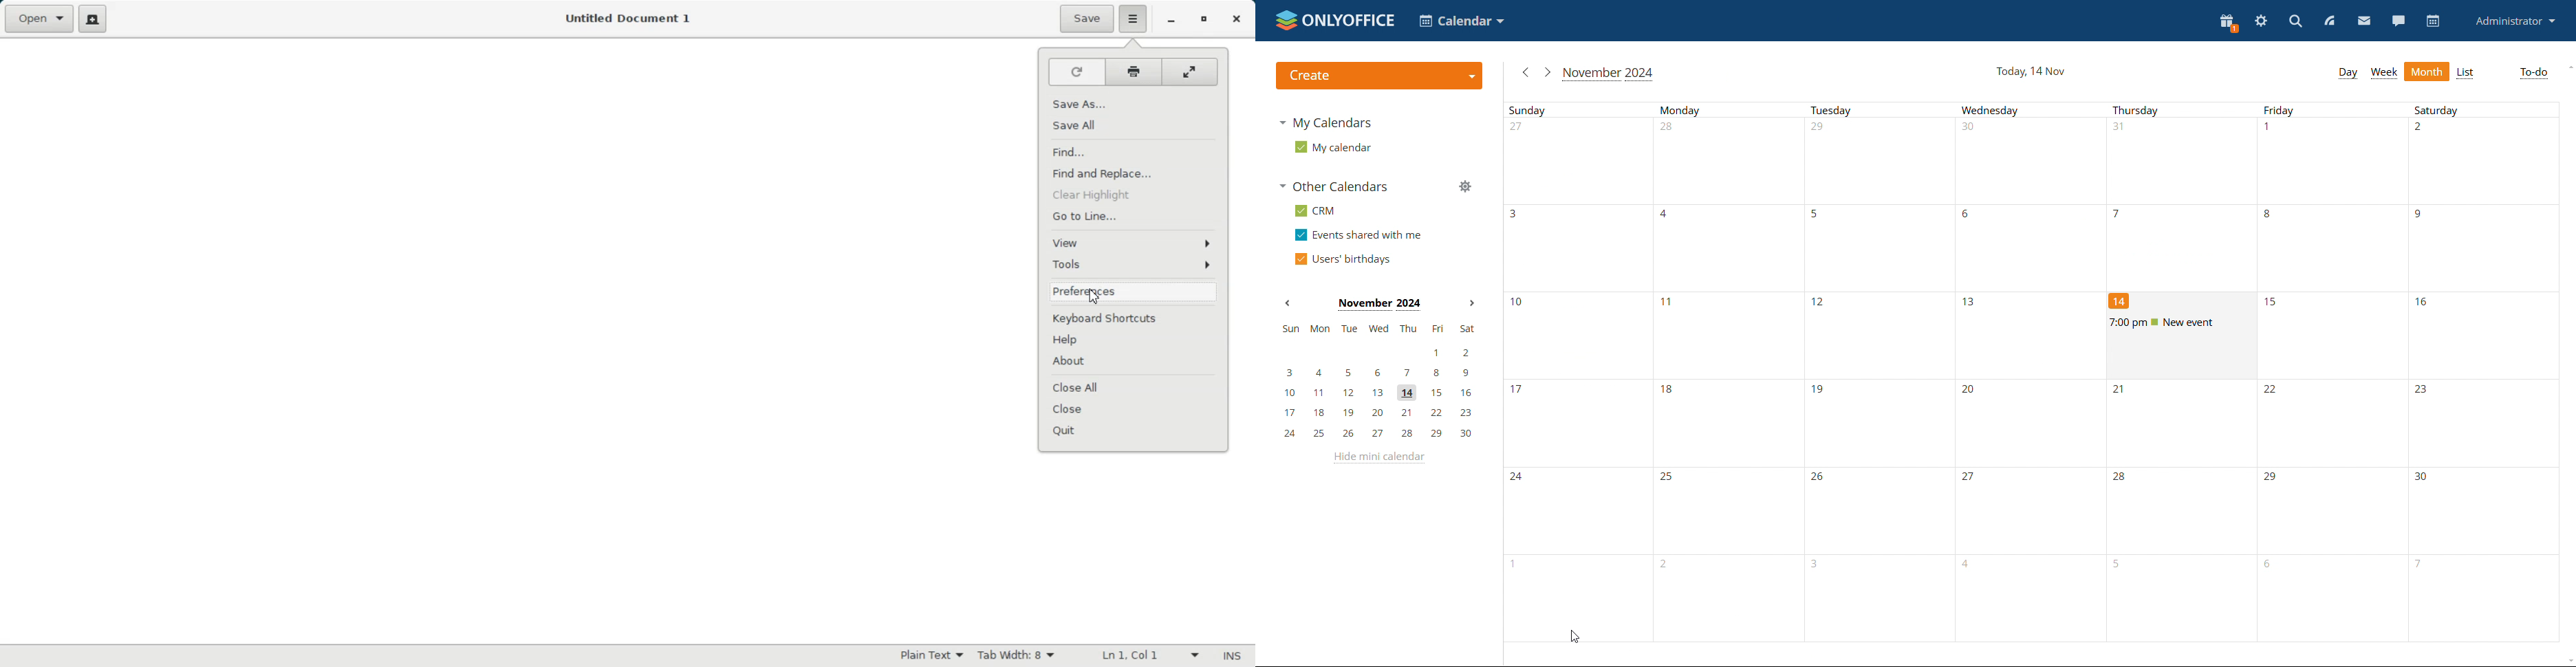 The image size is (2576, 672). Describe the element at coordinates (1820, 565) in the screenshot. I see `number` at that location.